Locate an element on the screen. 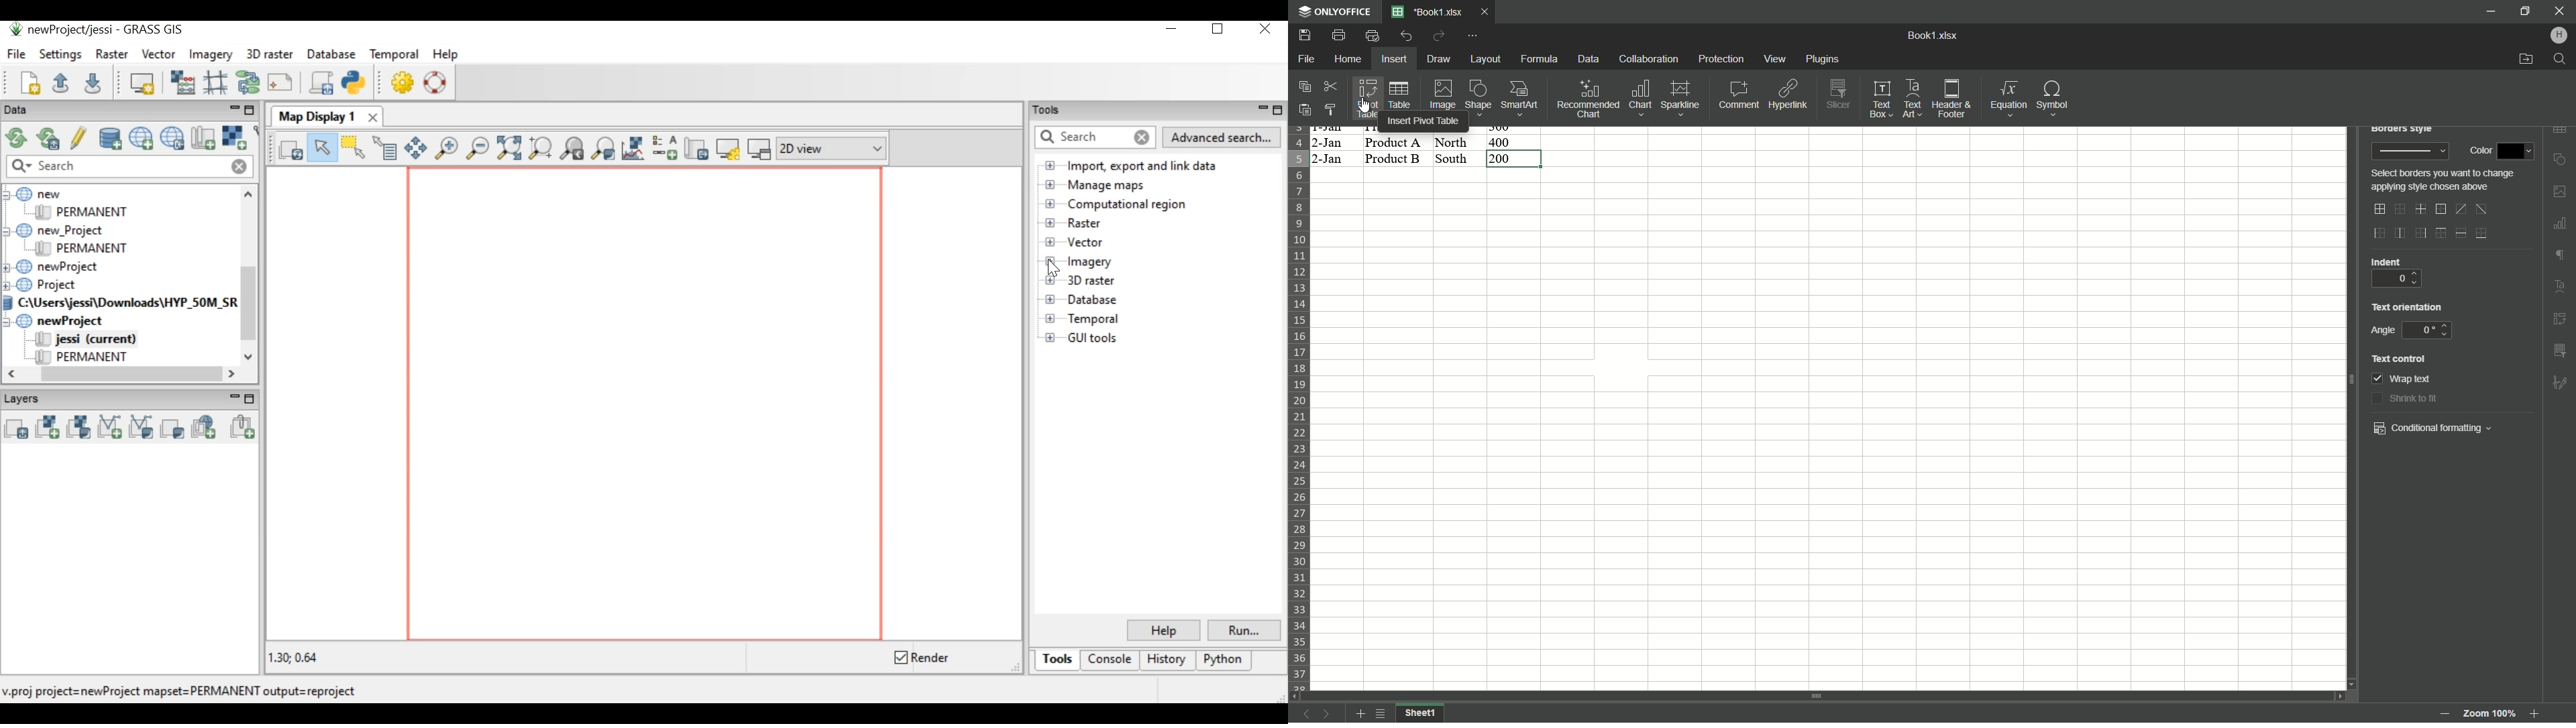  Layout is located at coordinates (1484, 58).